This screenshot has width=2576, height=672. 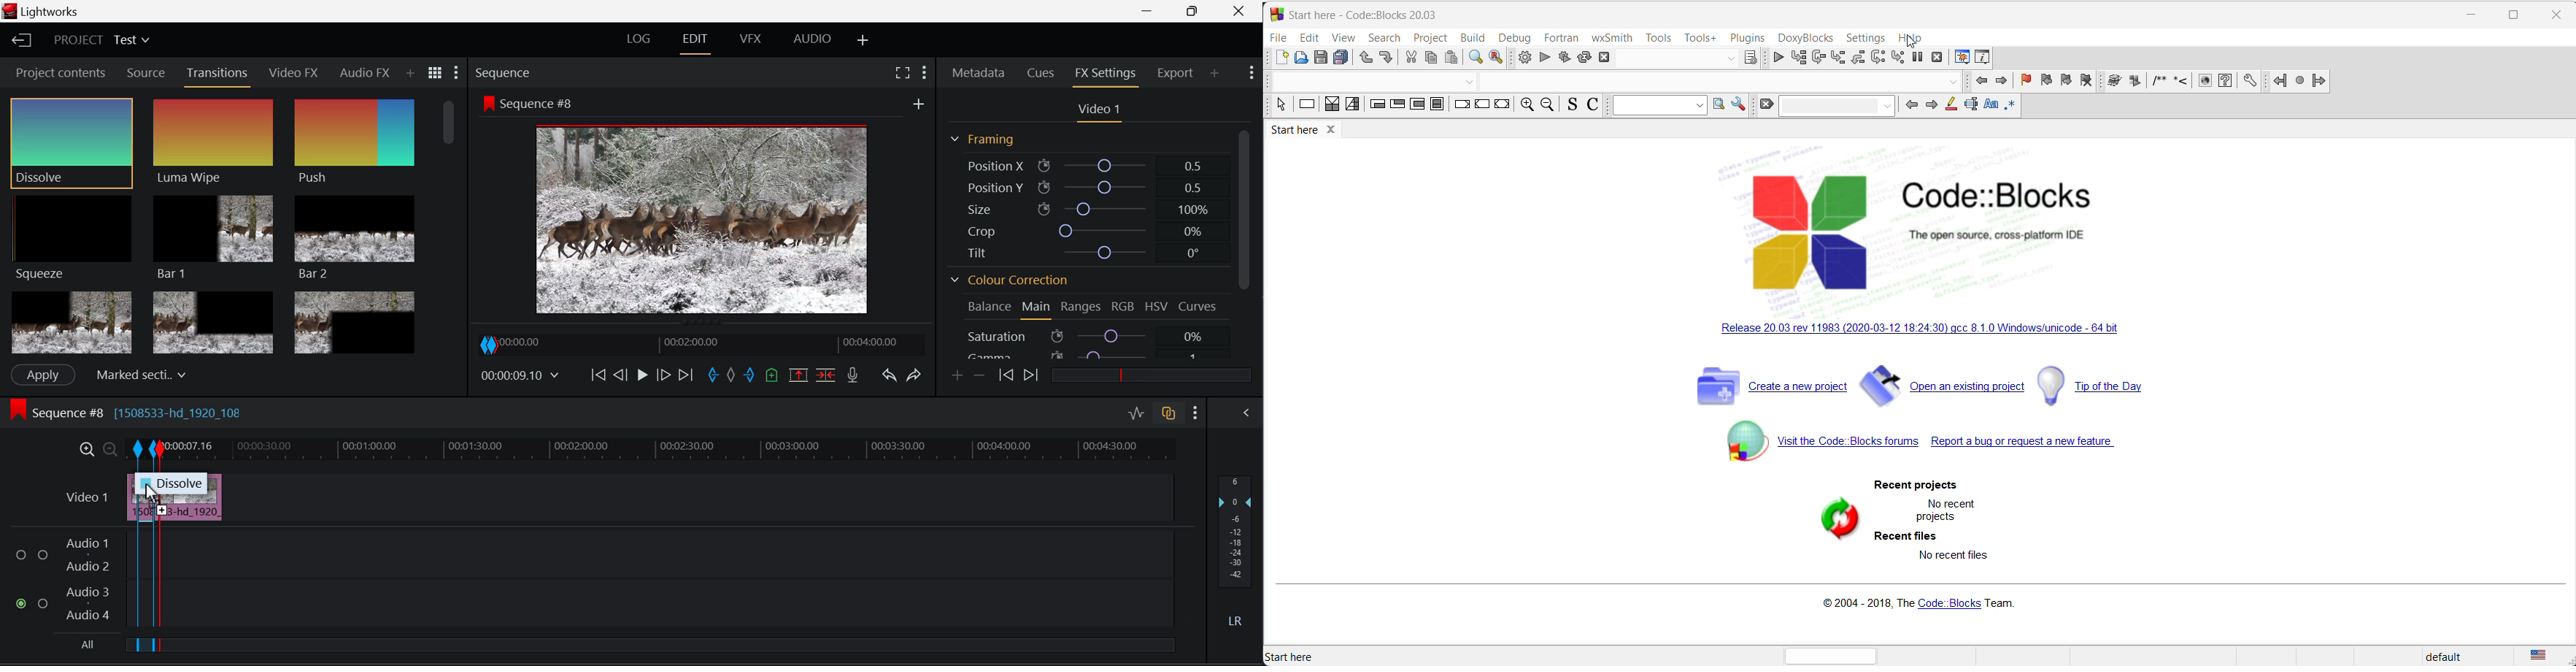 What do you see at coordinates (1833, 521) in the screenshot?
I see `refresh` at bounding box center [1833, 521].